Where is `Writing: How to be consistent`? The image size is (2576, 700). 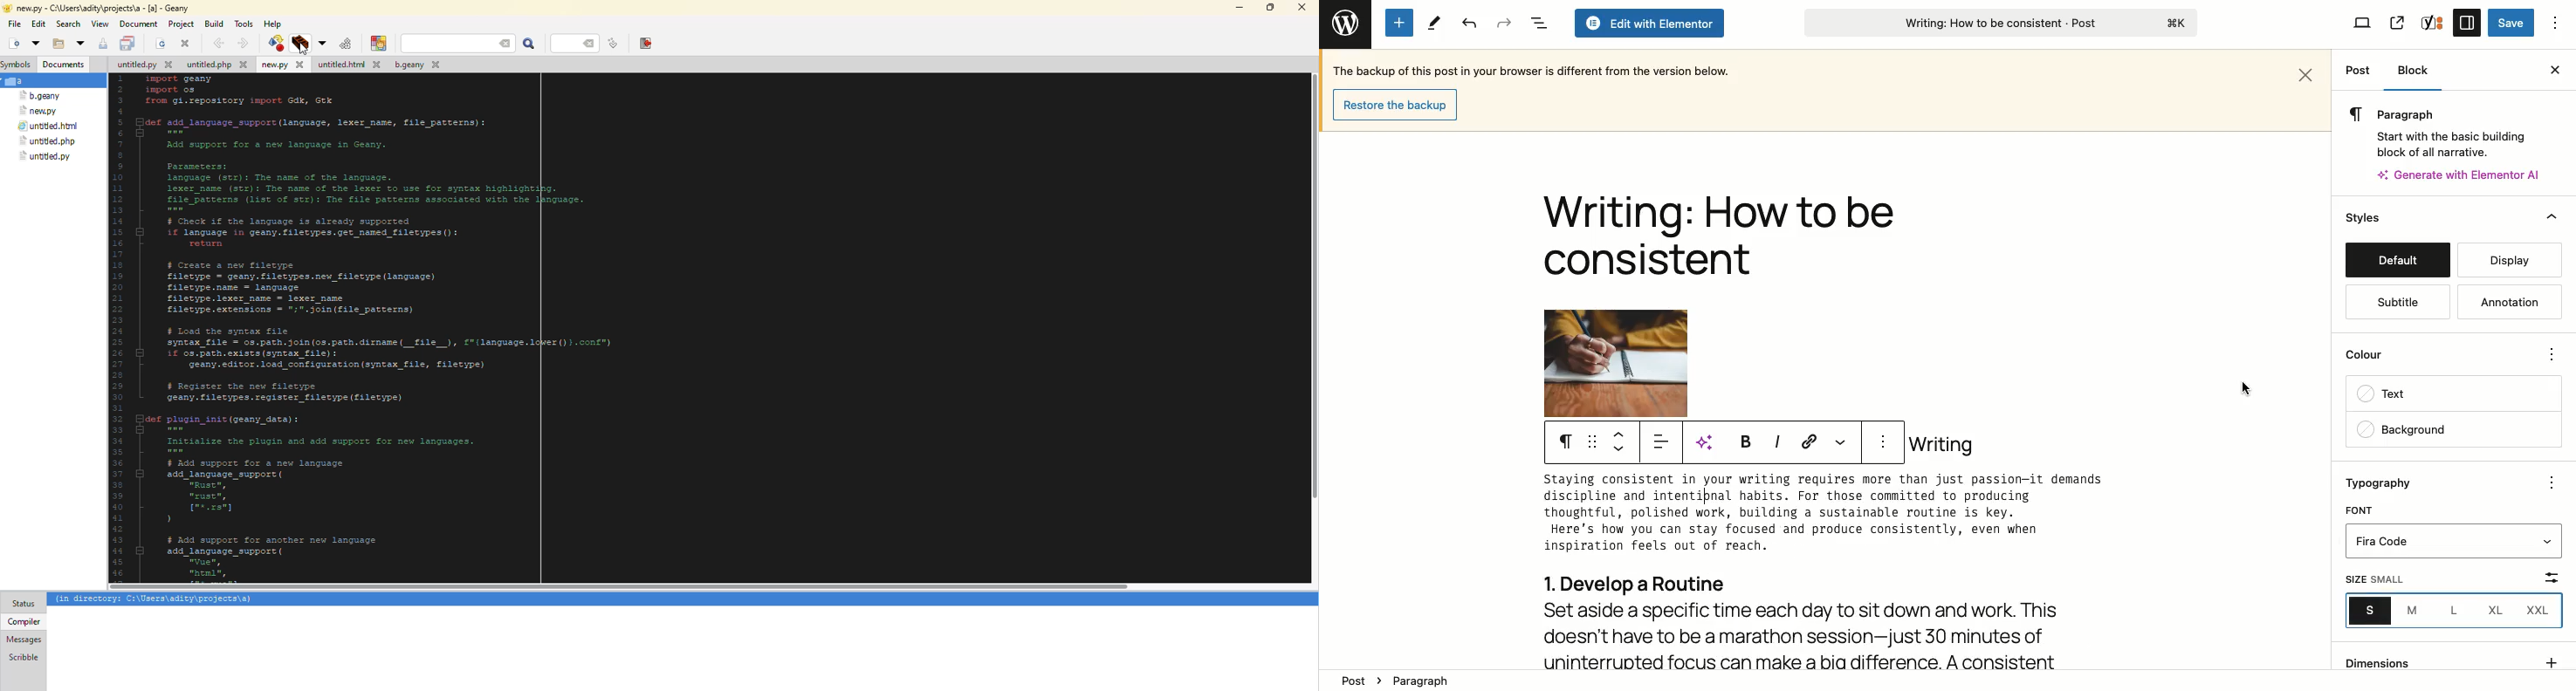 Writing: How to be consistent is located at coordinates (1719, 239).